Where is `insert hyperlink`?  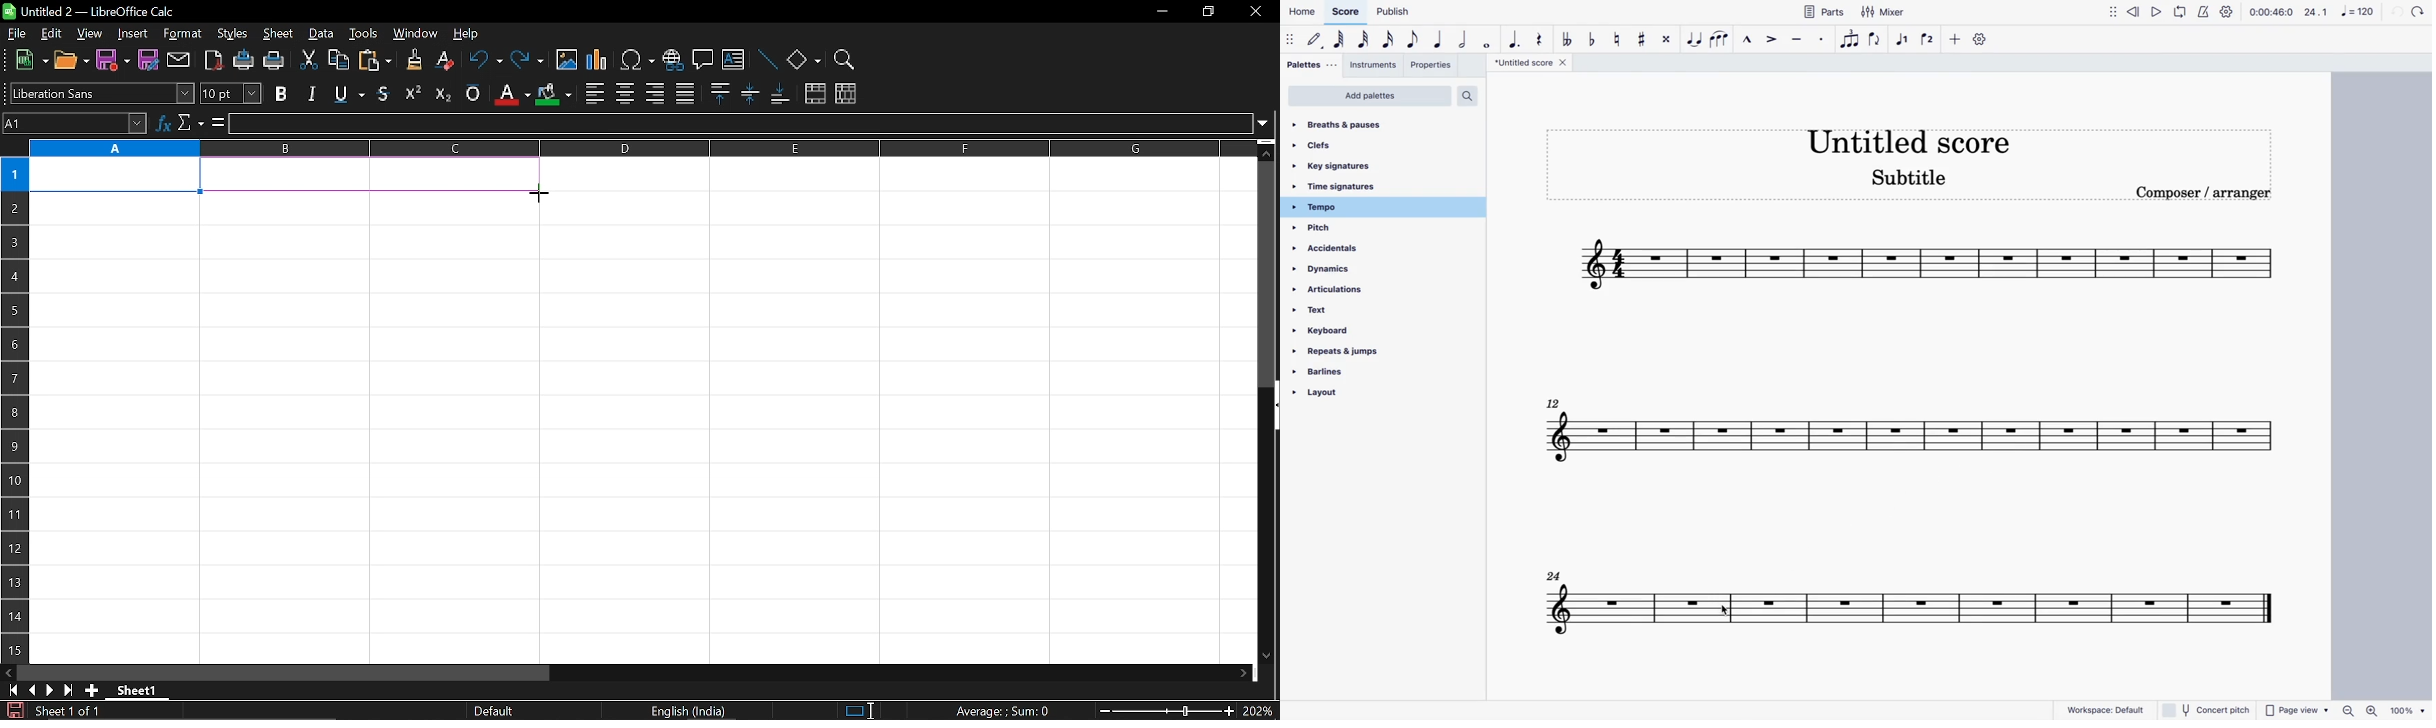 insert hyperlink is located at coordinates (672, 58).